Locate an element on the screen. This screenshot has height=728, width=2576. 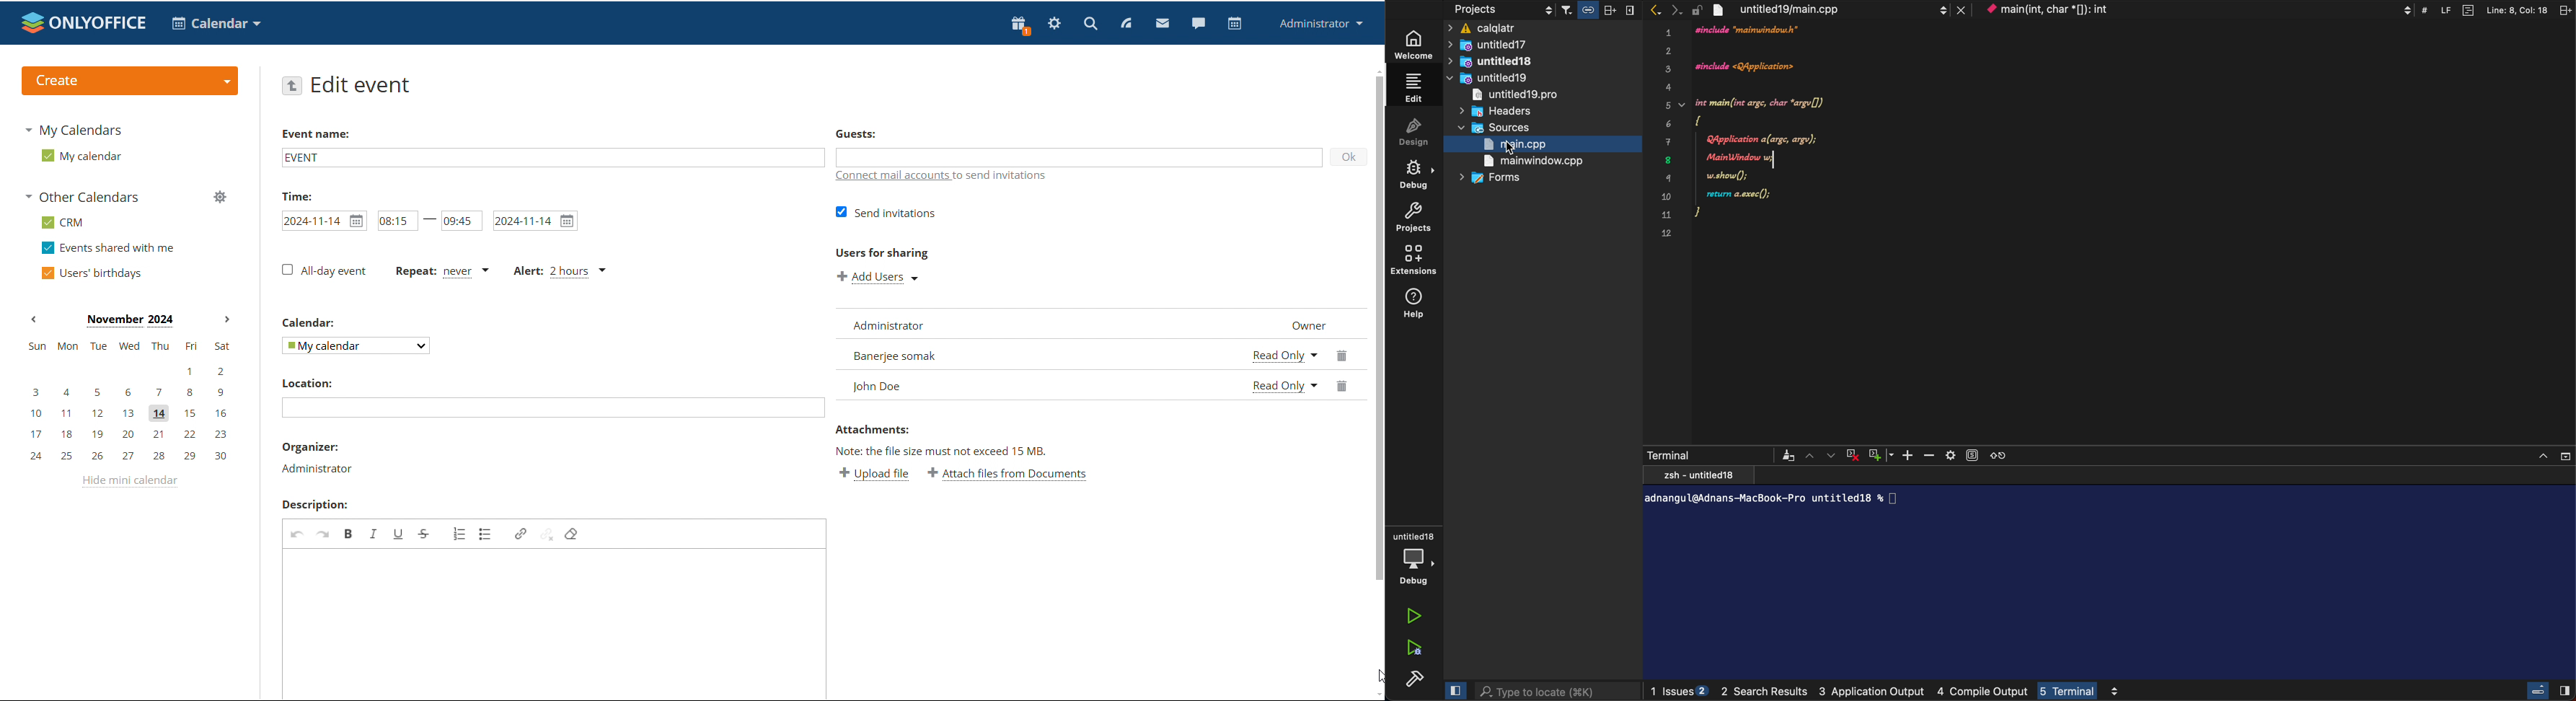
24, 25, 26, 27, 28, 29, 30 is located at coordinates (128, 455).